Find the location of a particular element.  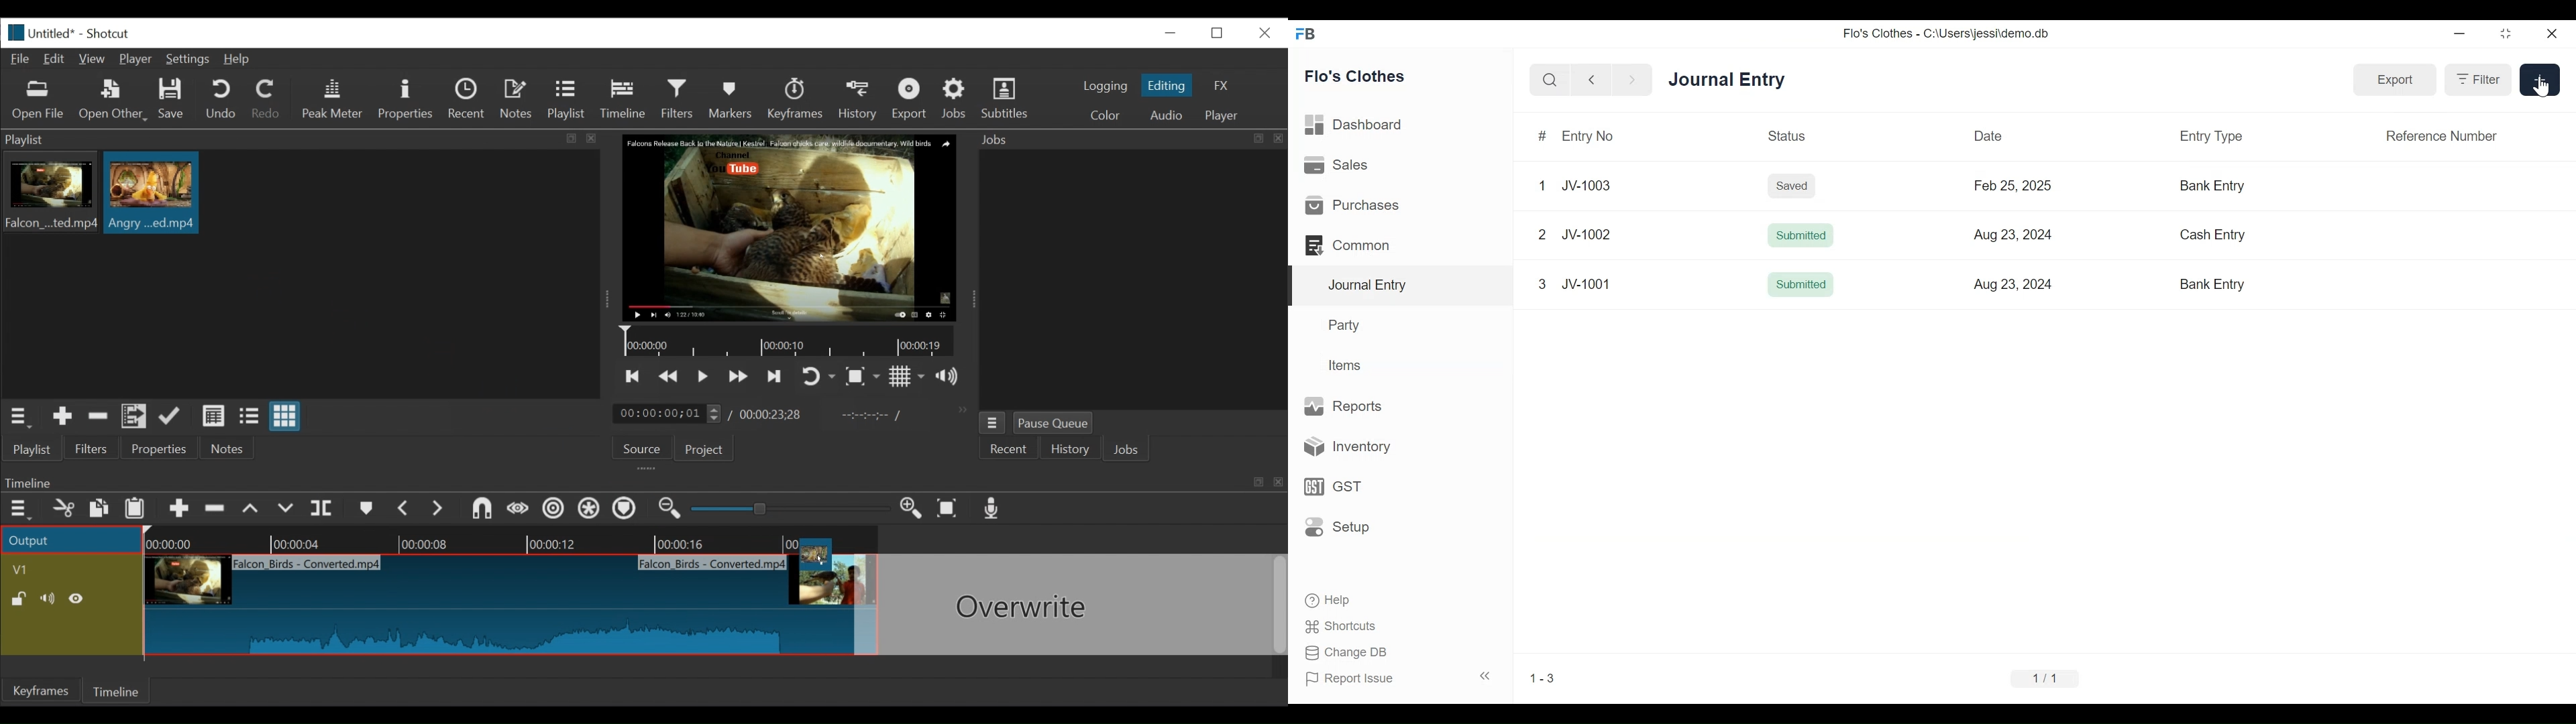

split at playhead is located at coordinates (323, 509).